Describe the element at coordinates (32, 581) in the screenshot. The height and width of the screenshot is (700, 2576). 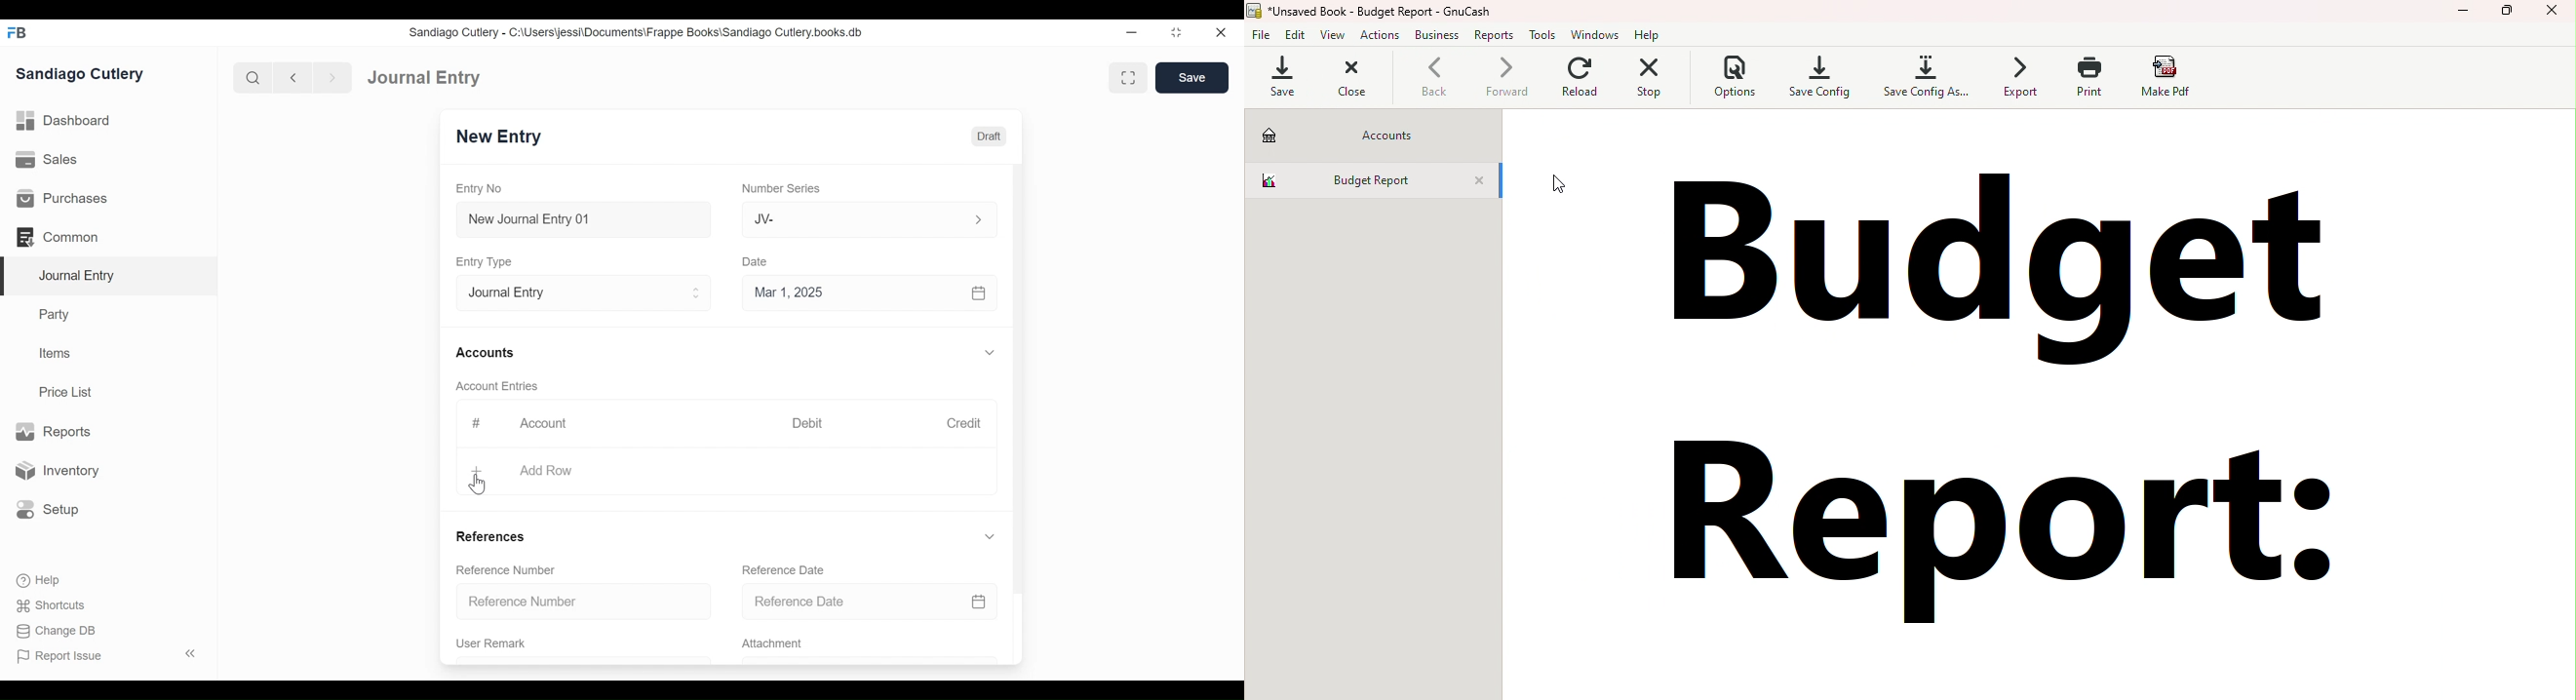
I see `Help` at that location.